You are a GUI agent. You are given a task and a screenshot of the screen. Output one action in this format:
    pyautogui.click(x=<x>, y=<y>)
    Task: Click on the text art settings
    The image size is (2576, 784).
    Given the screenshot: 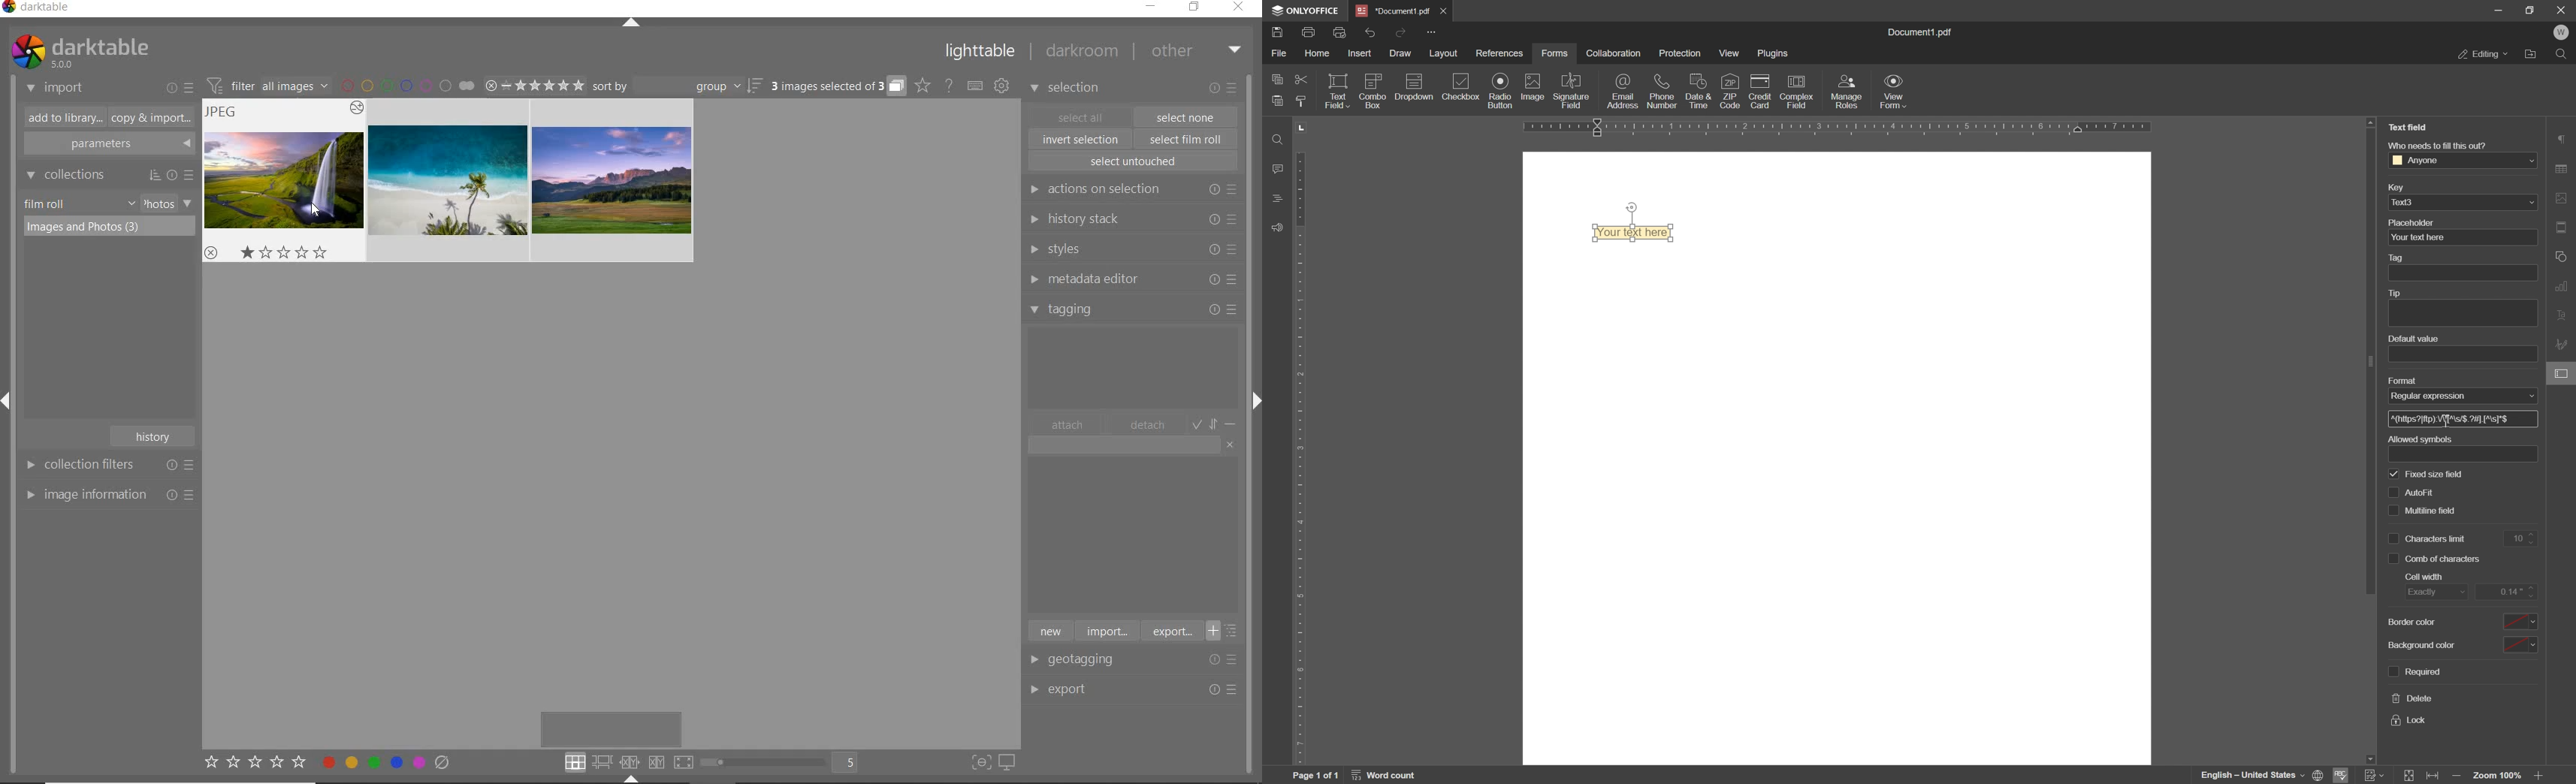 What is the action you would take?
    pyautogui.click(x=2564, y=317)
    